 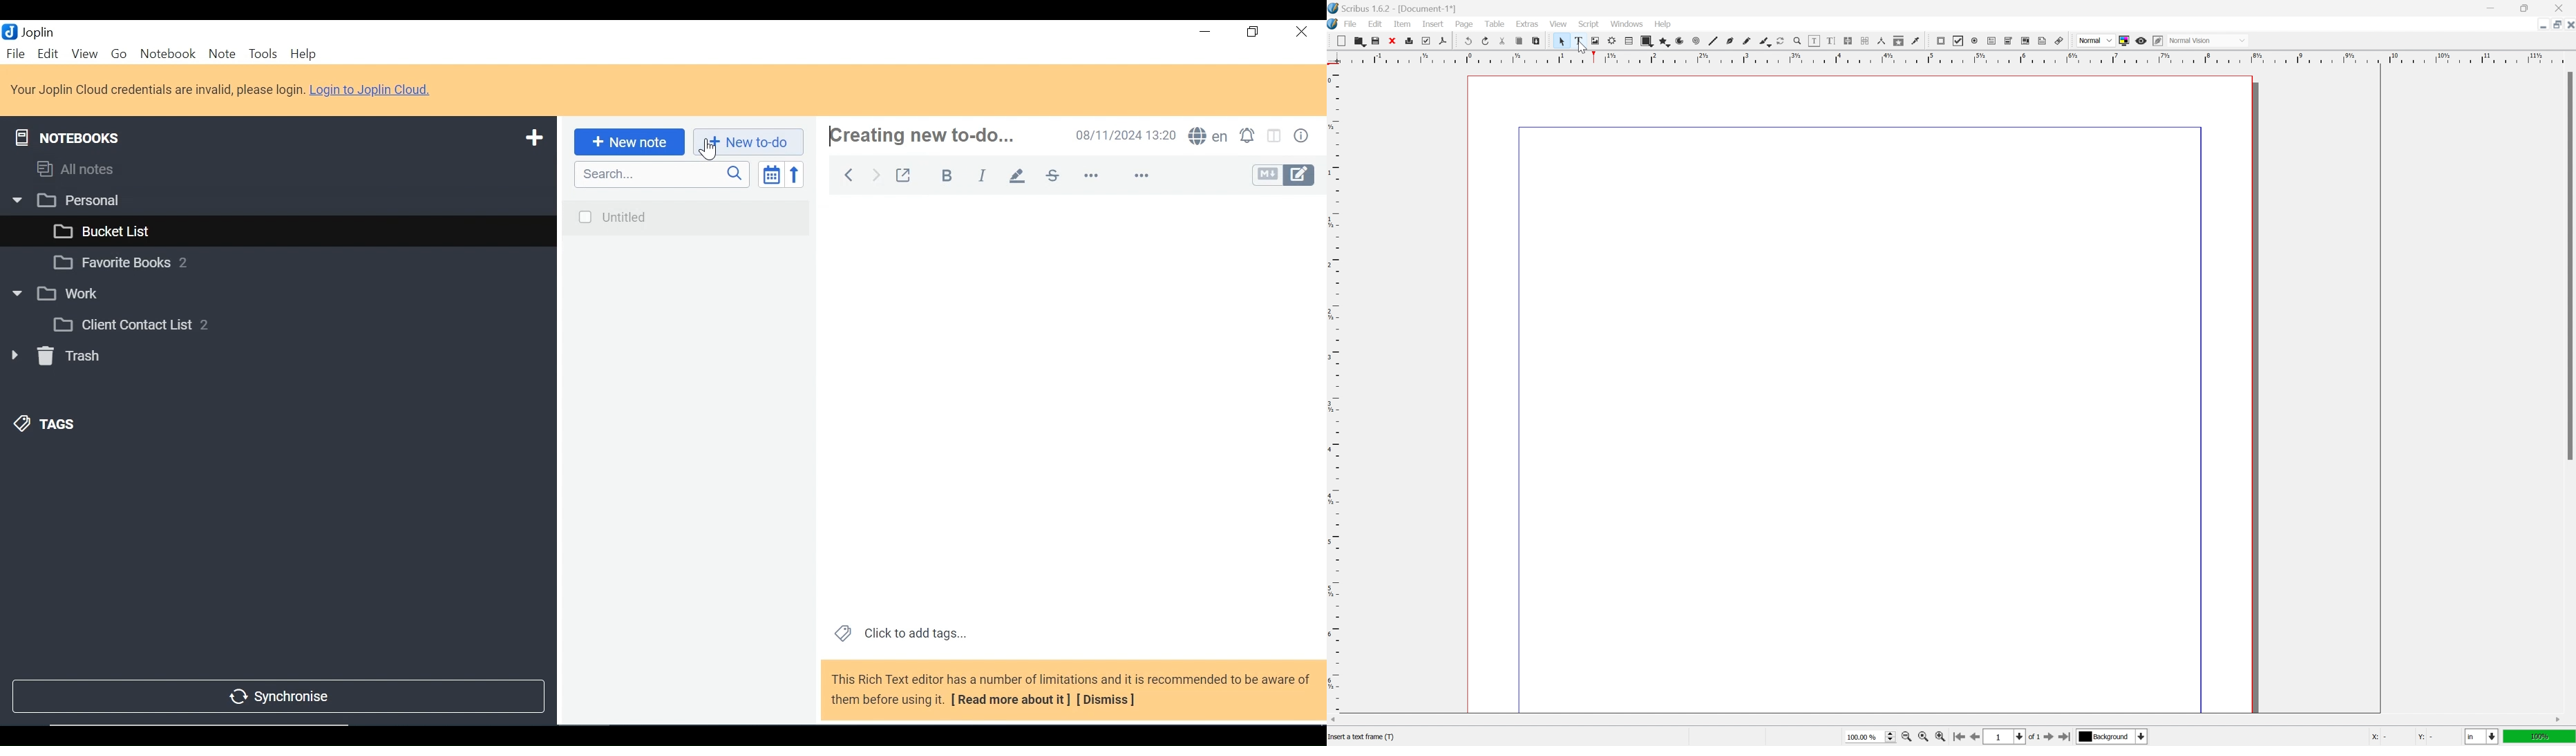 I want to click on scroll bar, so click(x=2568, y=266).